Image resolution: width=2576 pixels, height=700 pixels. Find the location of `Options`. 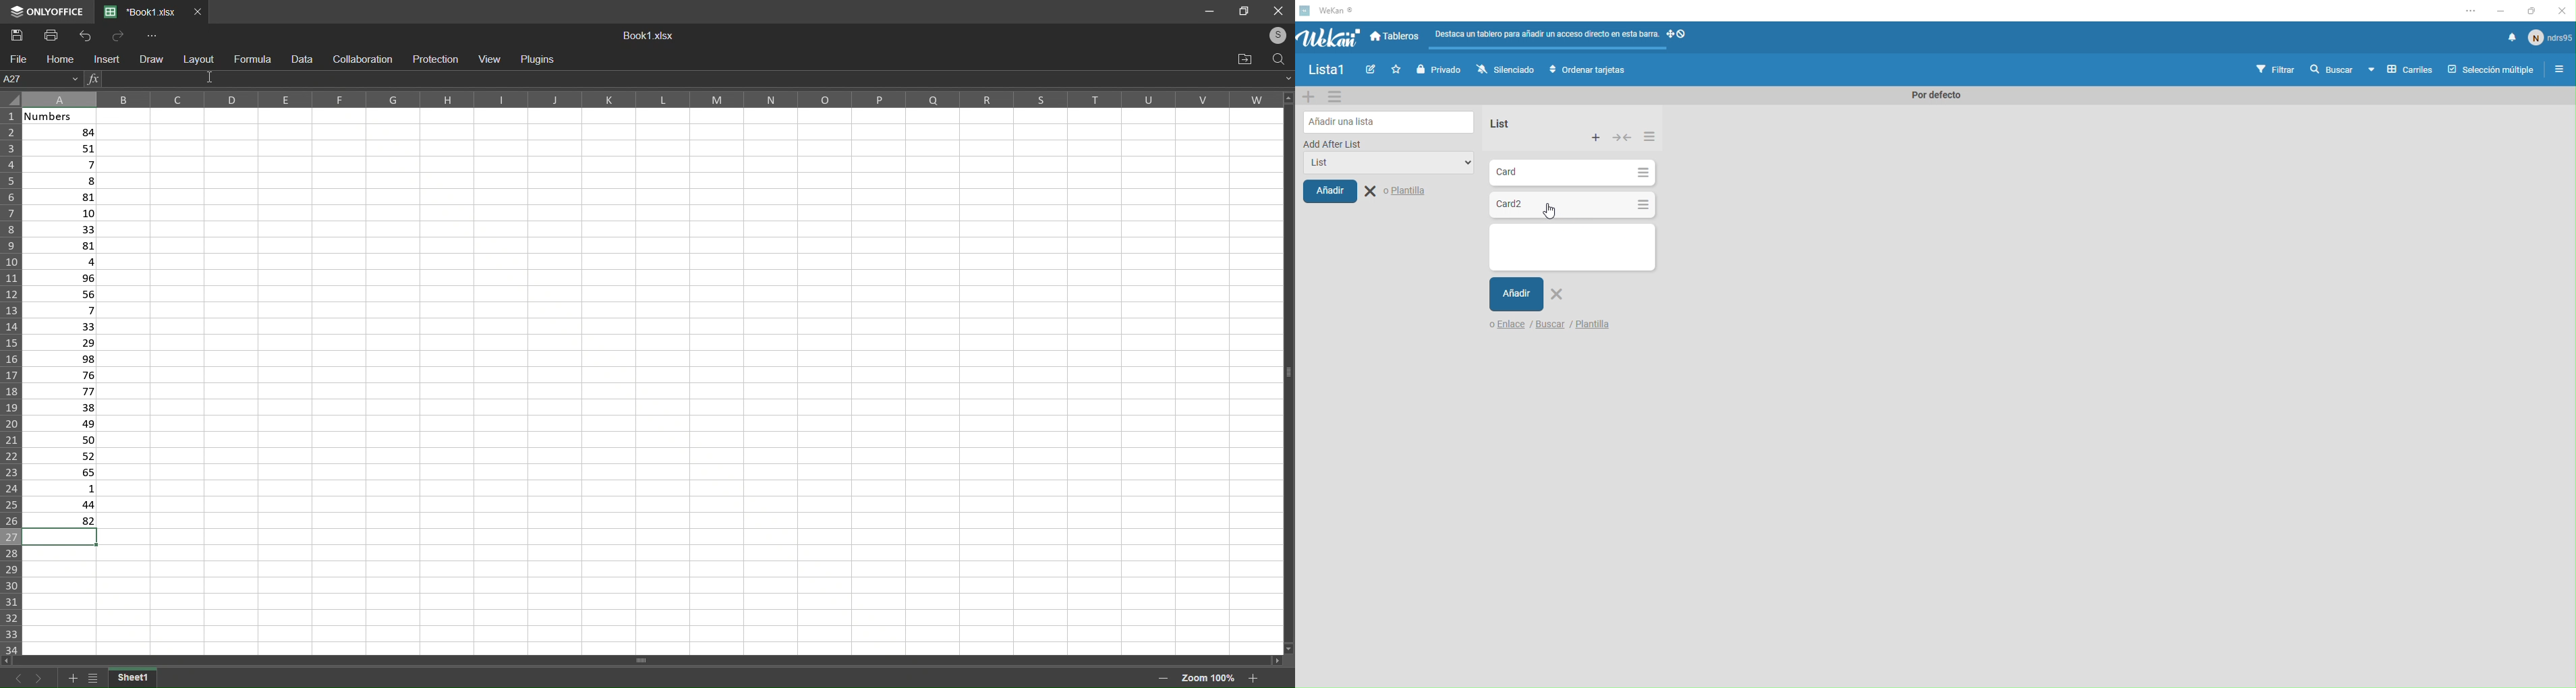

Options is located at coordinates (1642, 205).